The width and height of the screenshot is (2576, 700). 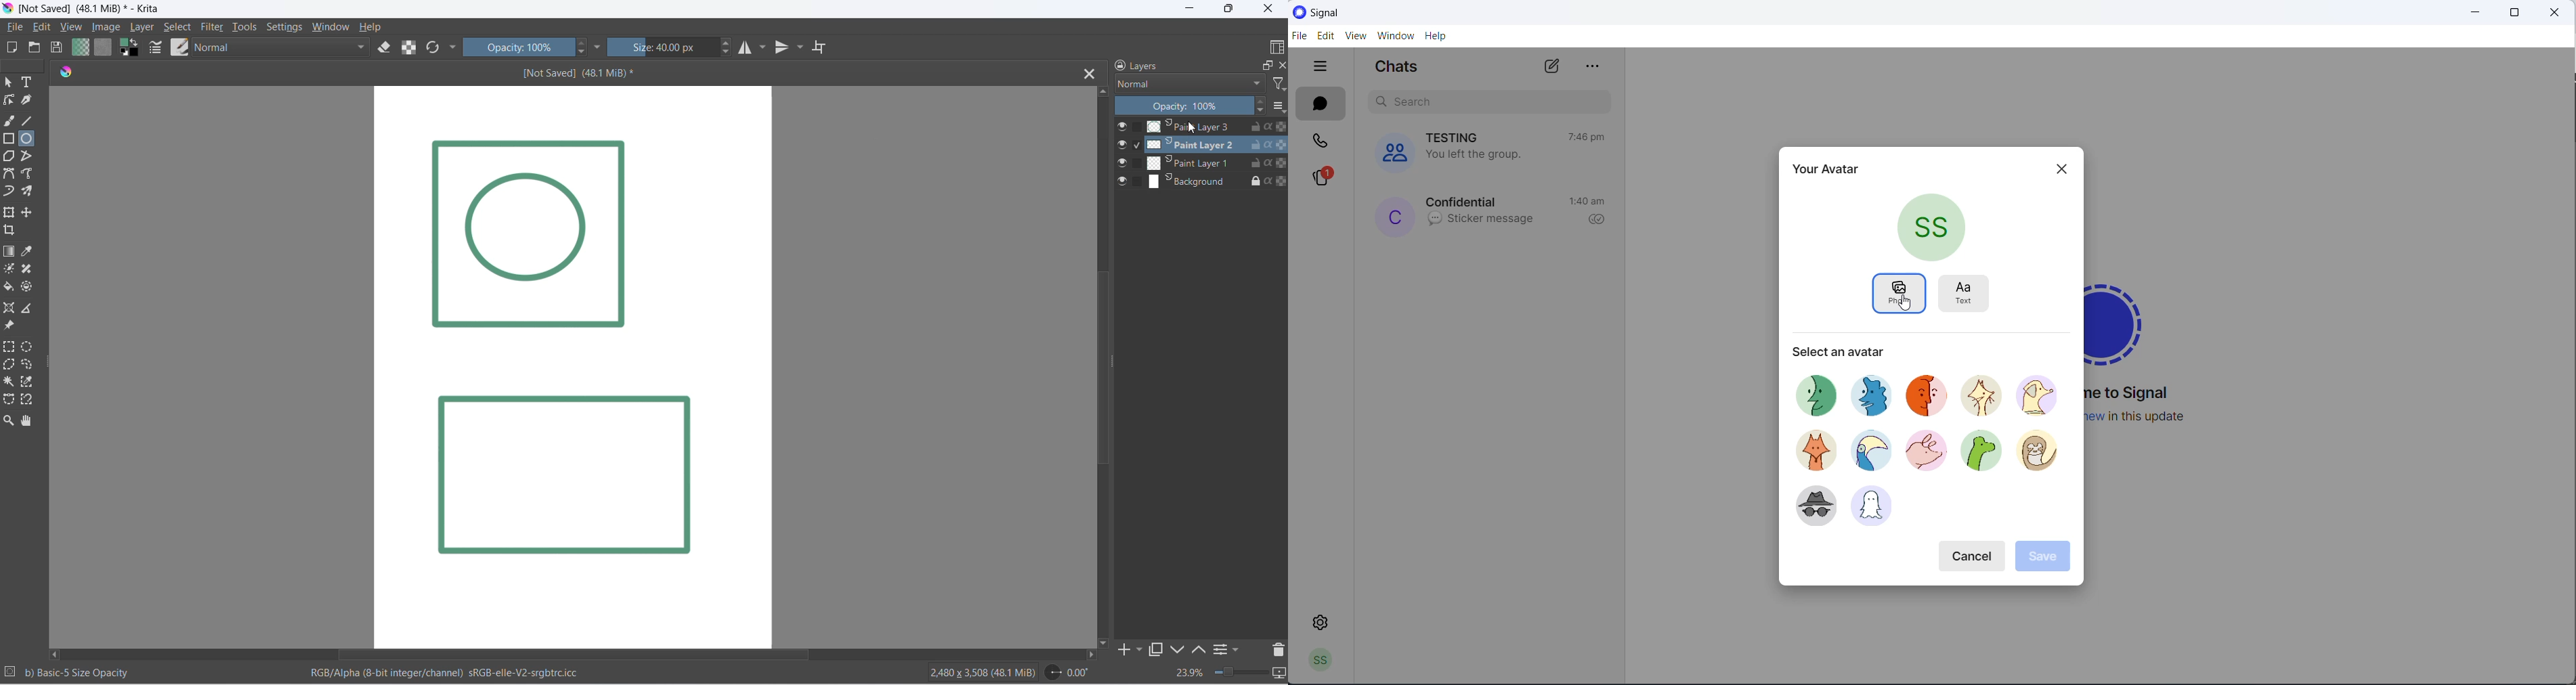 What do you see at coordinates (103, 48) in the screenshot?
I see `fill patterns` at bounding box center [103, 48].